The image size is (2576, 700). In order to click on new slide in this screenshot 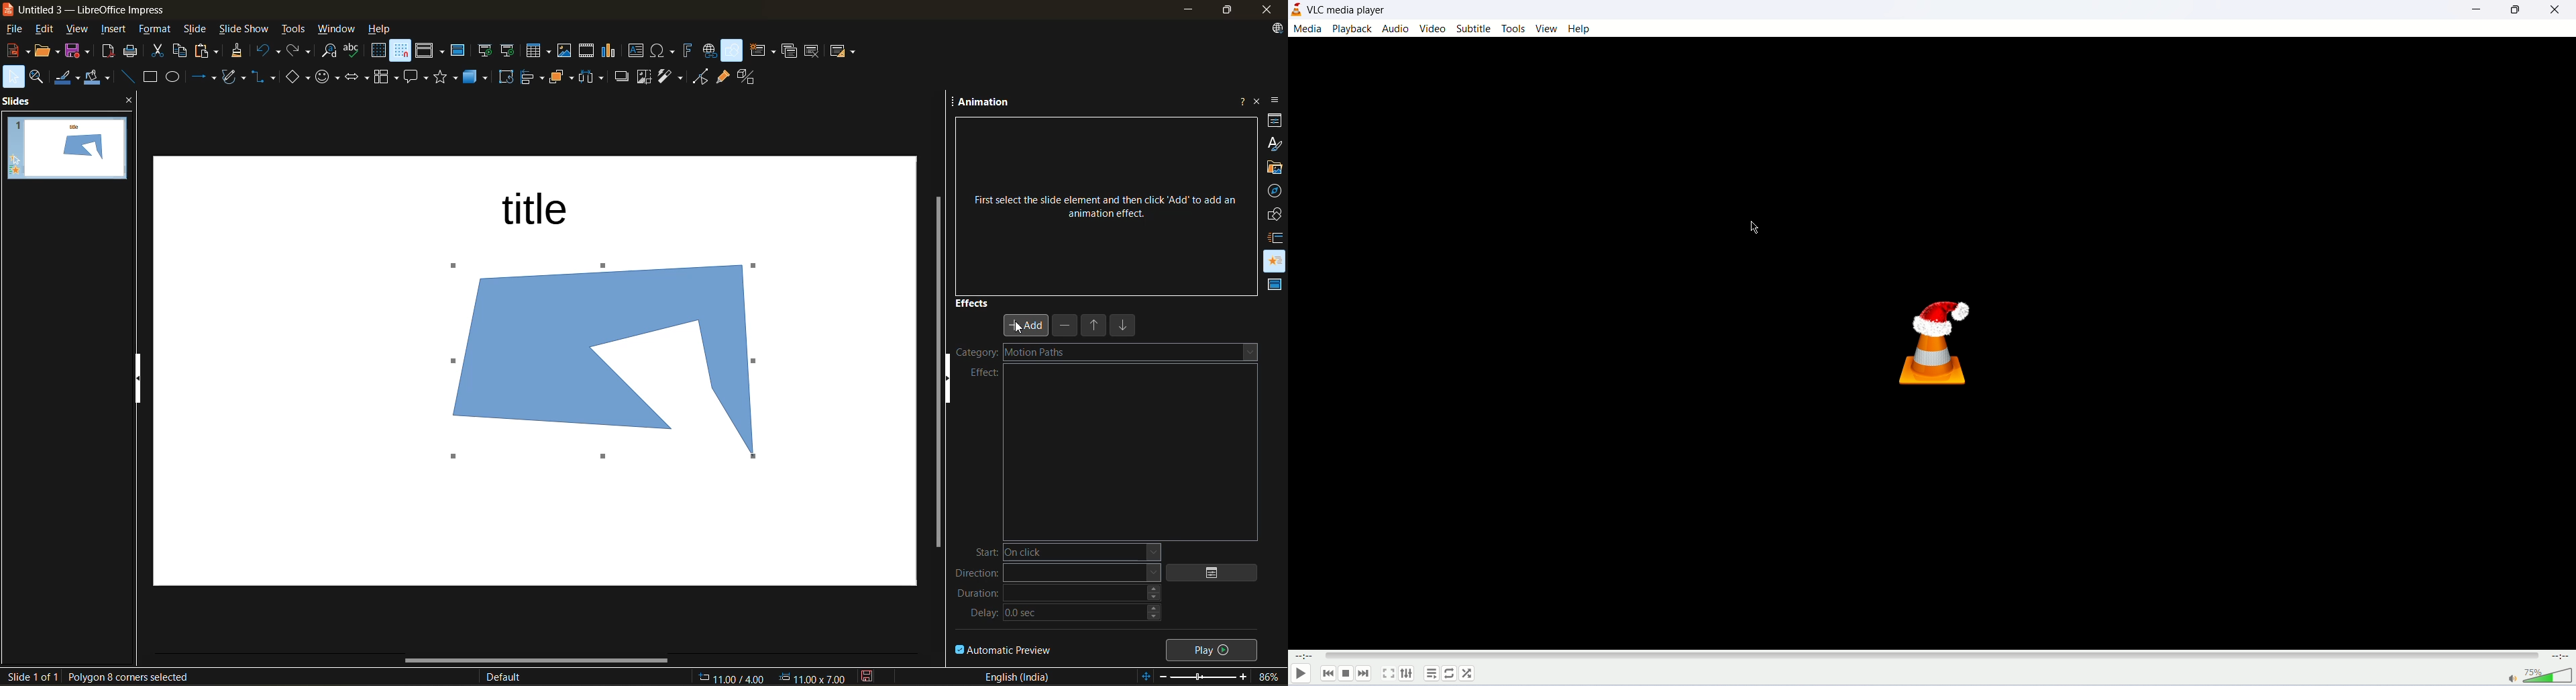, I will do `click(761, 50)`.